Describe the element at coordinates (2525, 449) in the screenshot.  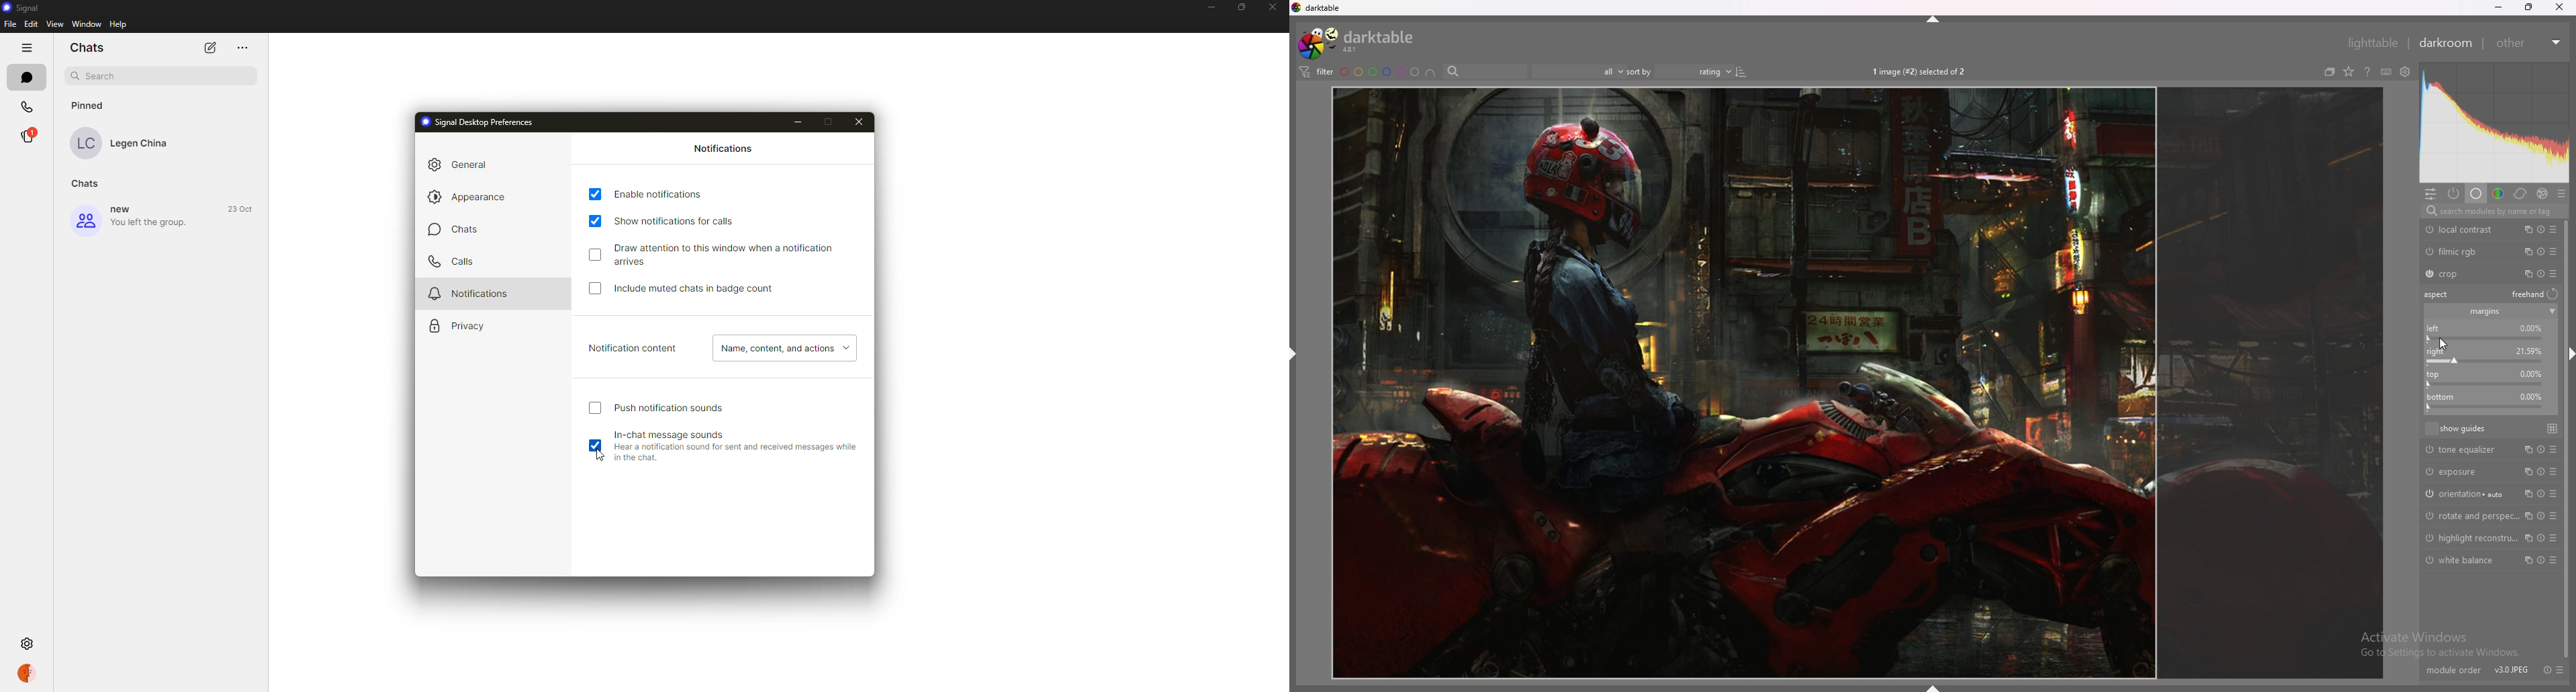
I see `multiple instances action` at that location.